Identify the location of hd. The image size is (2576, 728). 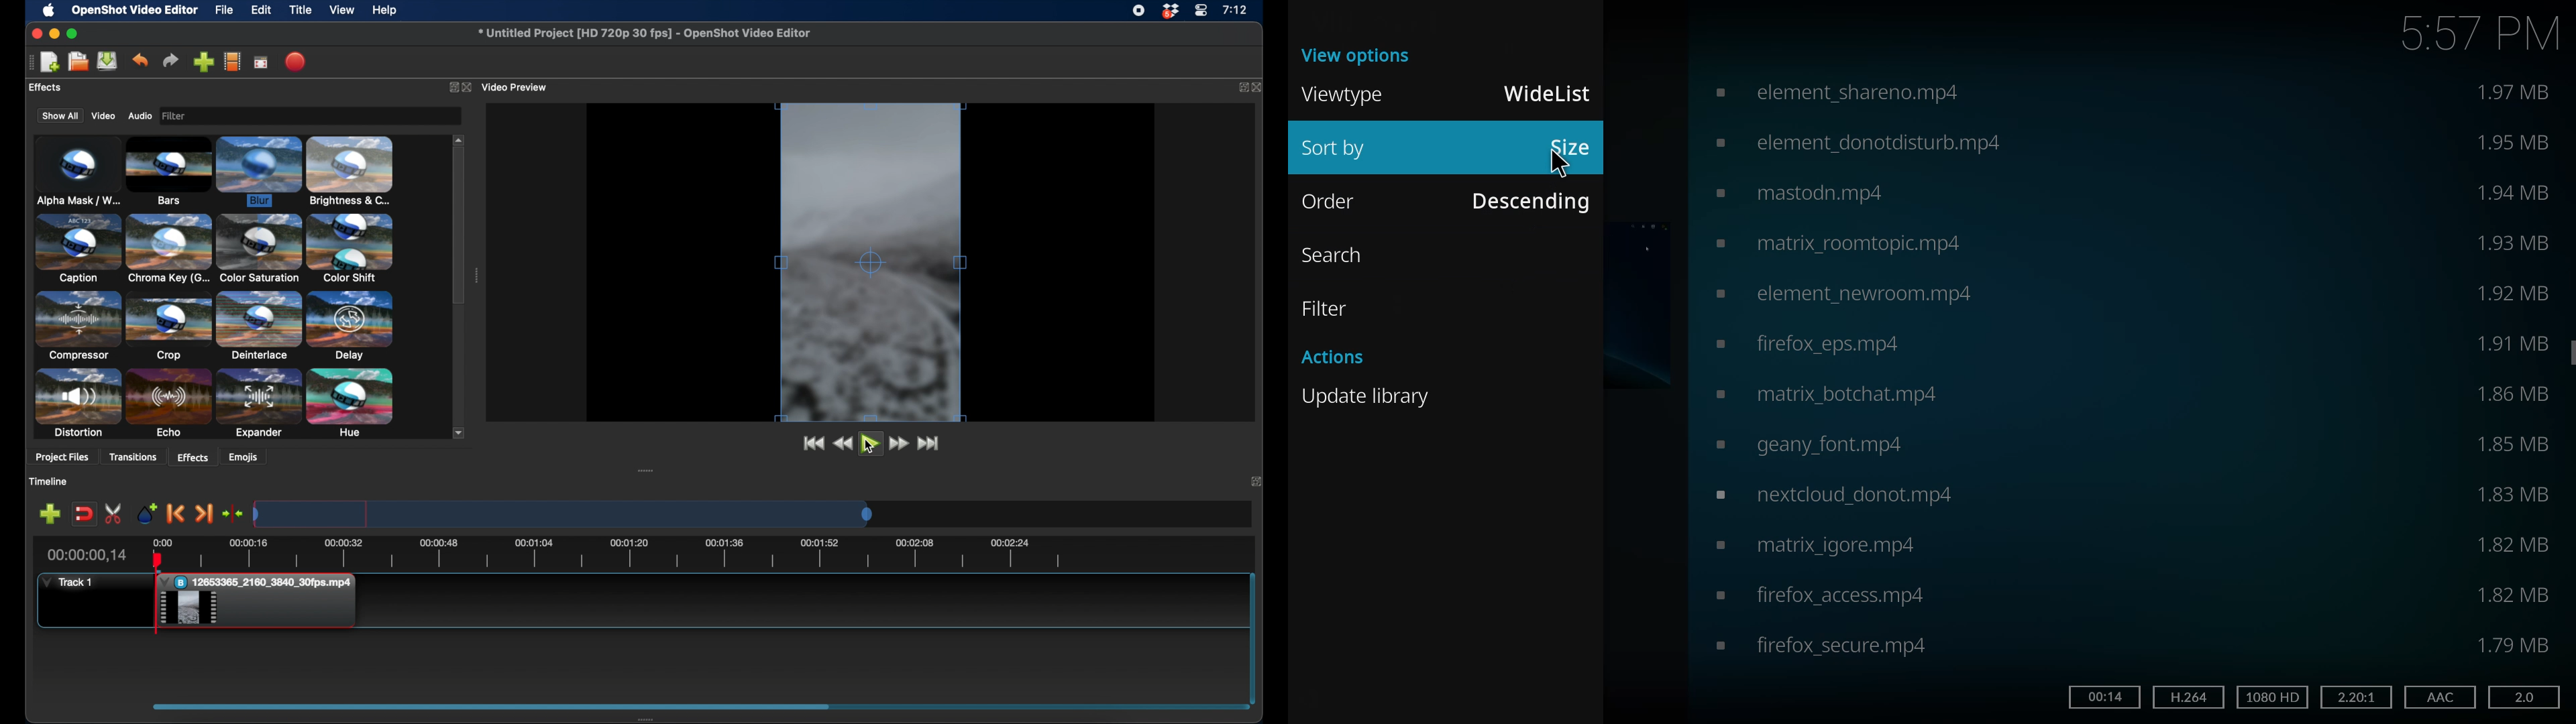
(2274, 697).